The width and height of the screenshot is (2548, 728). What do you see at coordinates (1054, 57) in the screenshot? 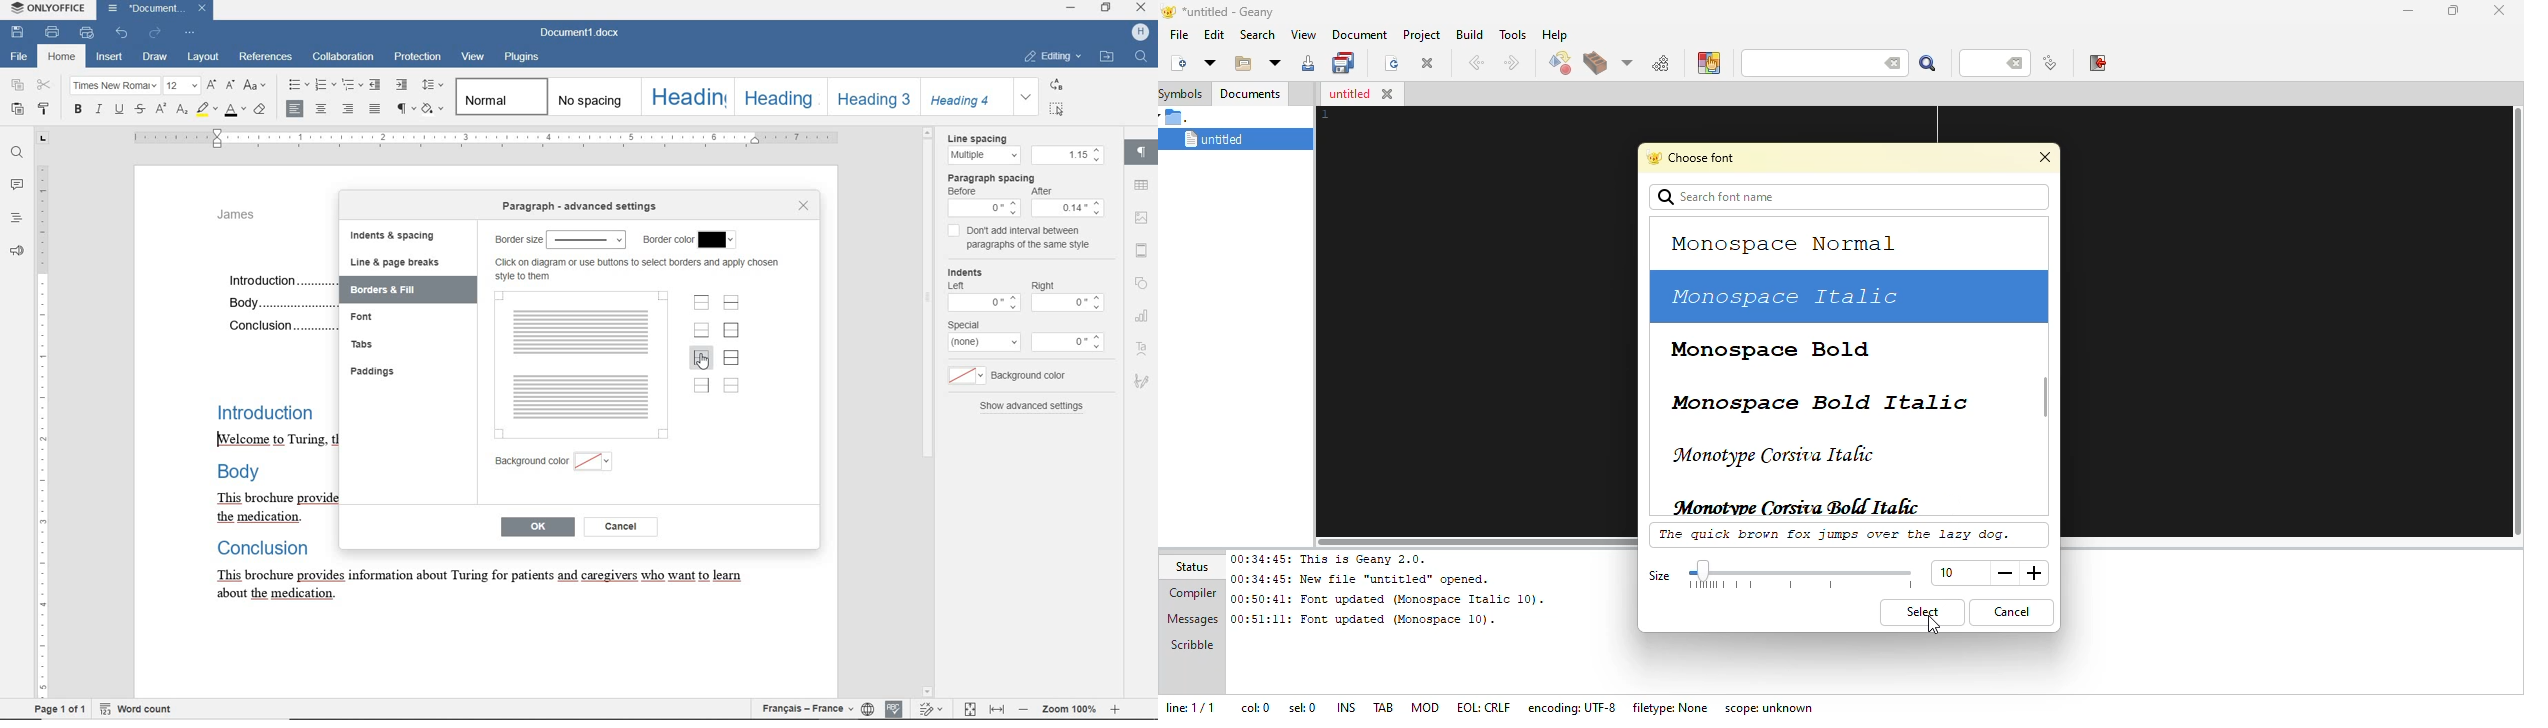
I see `editing` at bounding box center [1054, 57].